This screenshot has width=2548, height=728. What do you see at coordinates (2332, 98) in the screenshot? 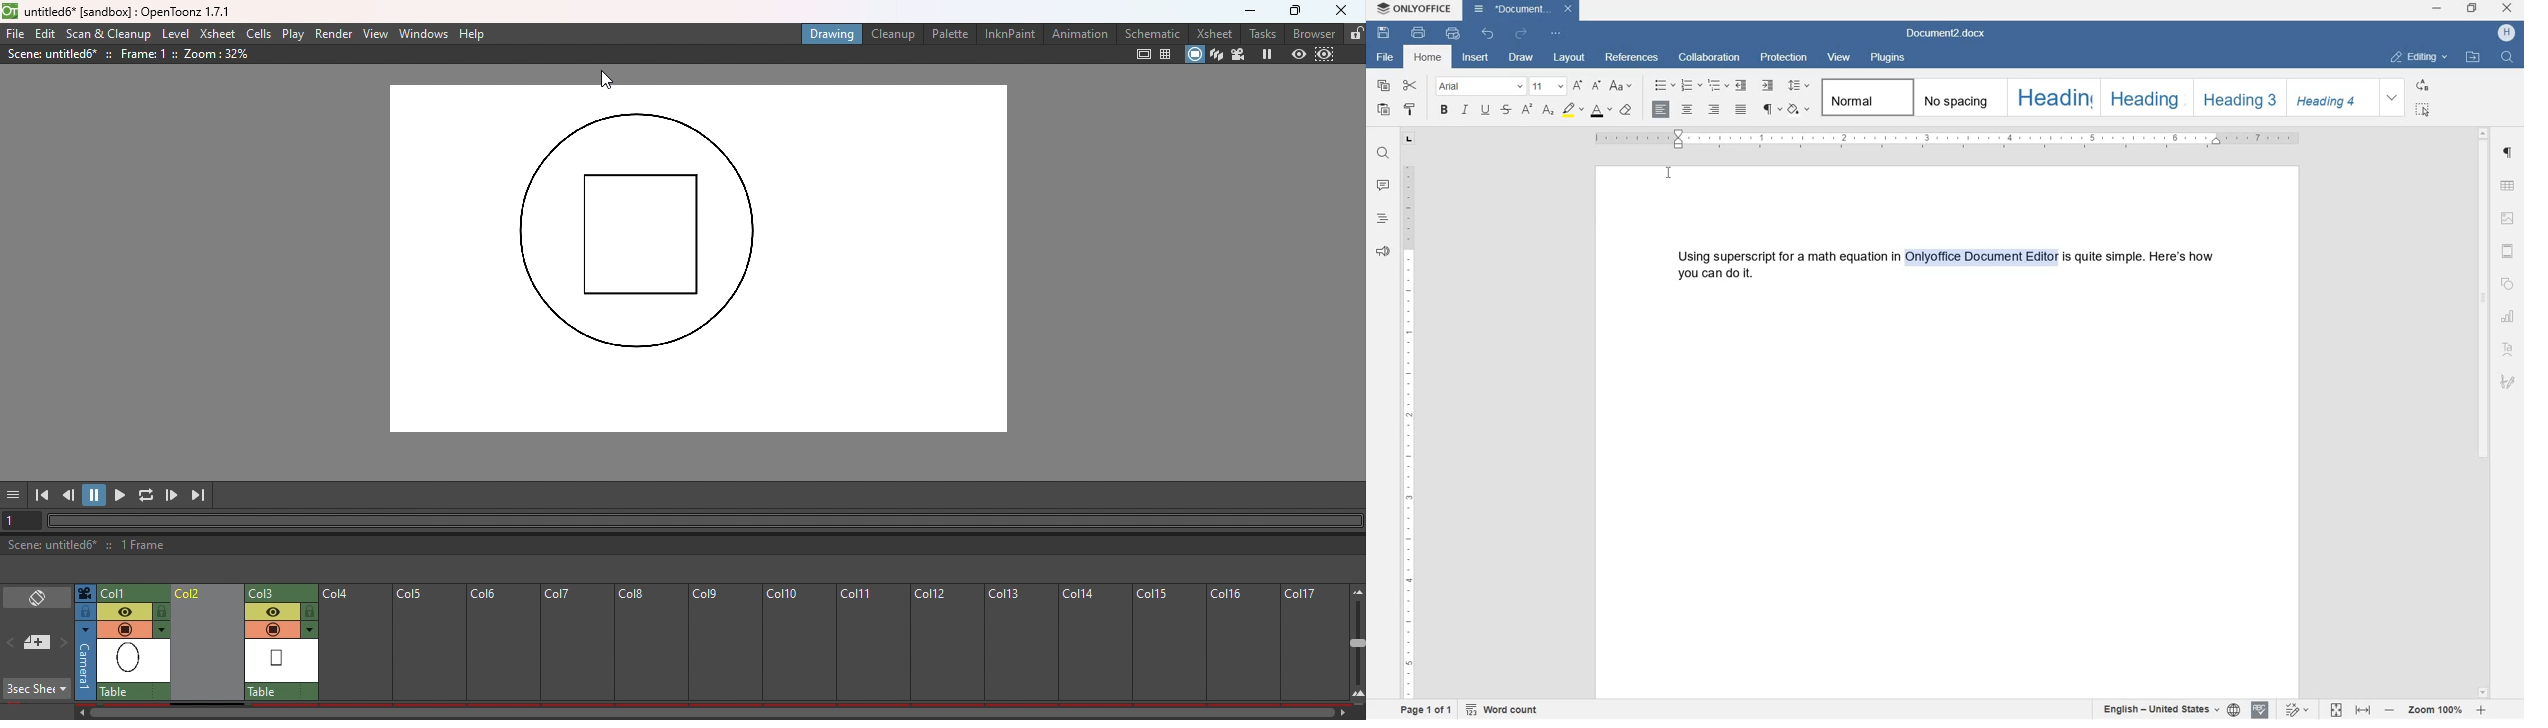
I see `HEADING 4` at bounding box center [2332, 98].